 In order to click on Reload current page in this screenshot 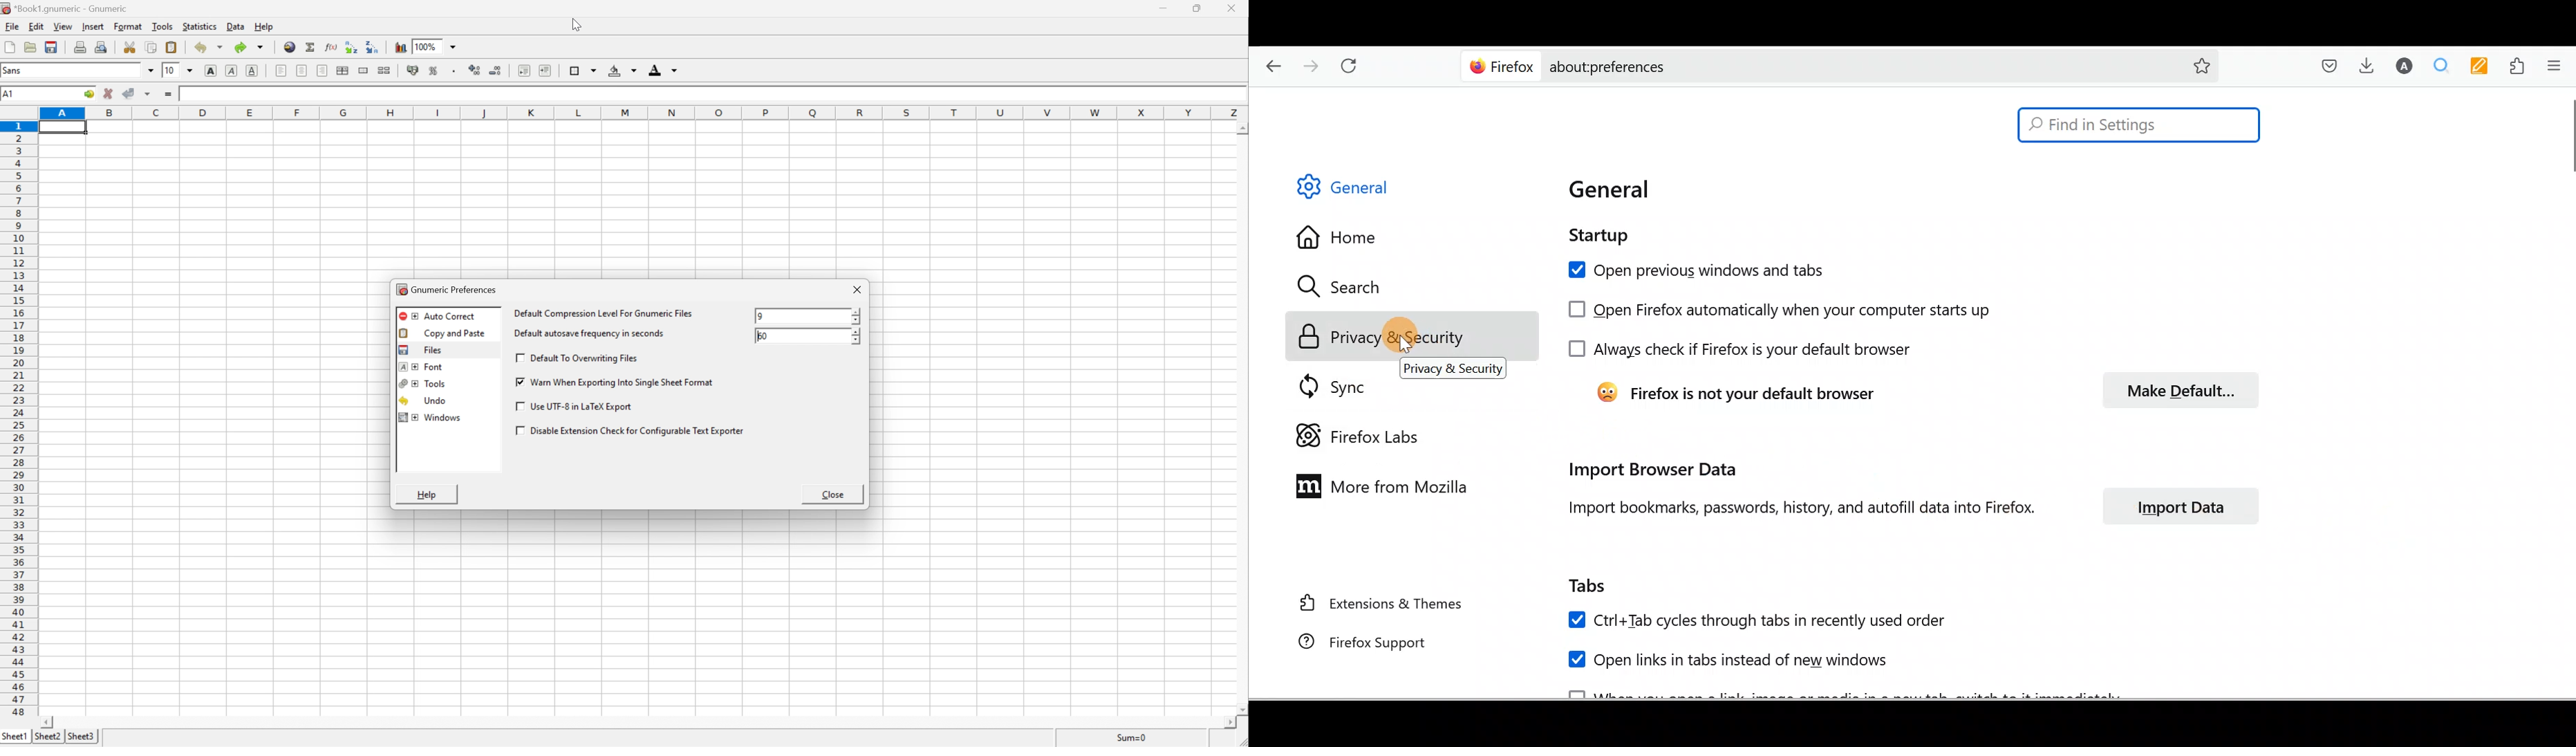, I will do `click(1349, 66)`.